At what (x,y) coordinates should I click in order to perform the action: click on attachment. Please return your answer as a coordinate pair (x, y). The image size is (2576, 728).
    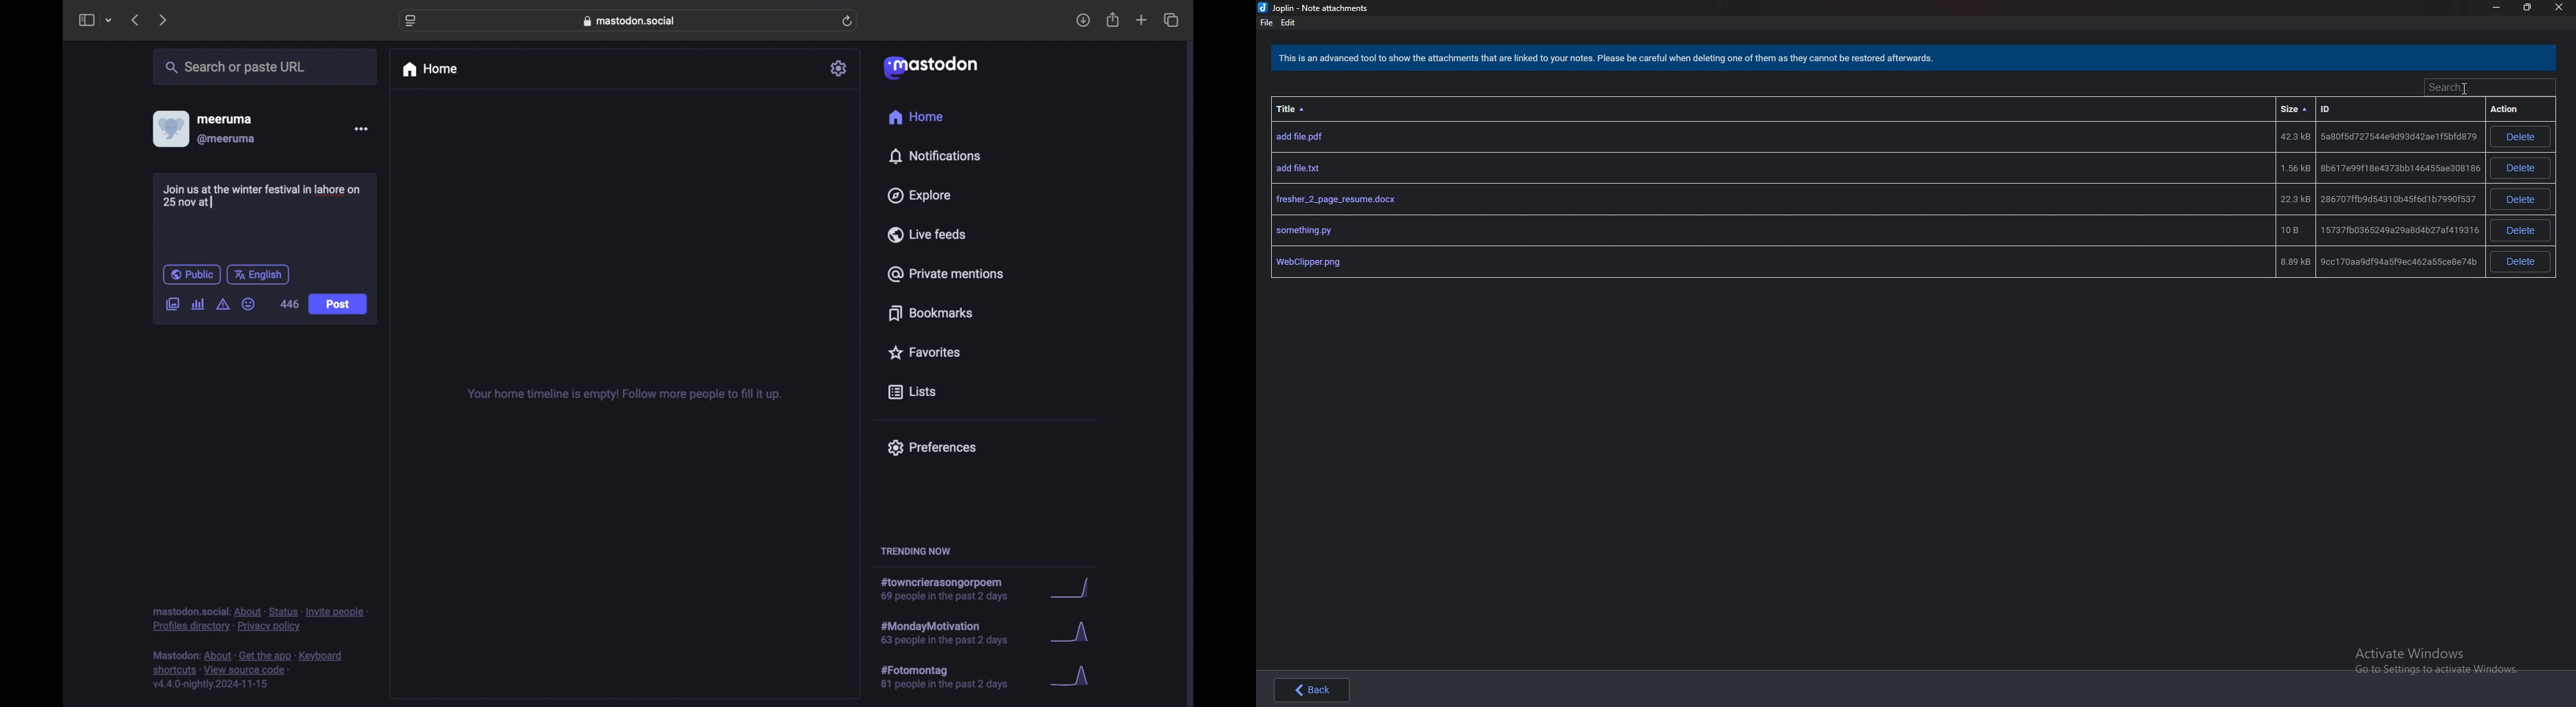
    Looking at the image, I should click on (1872, 262).